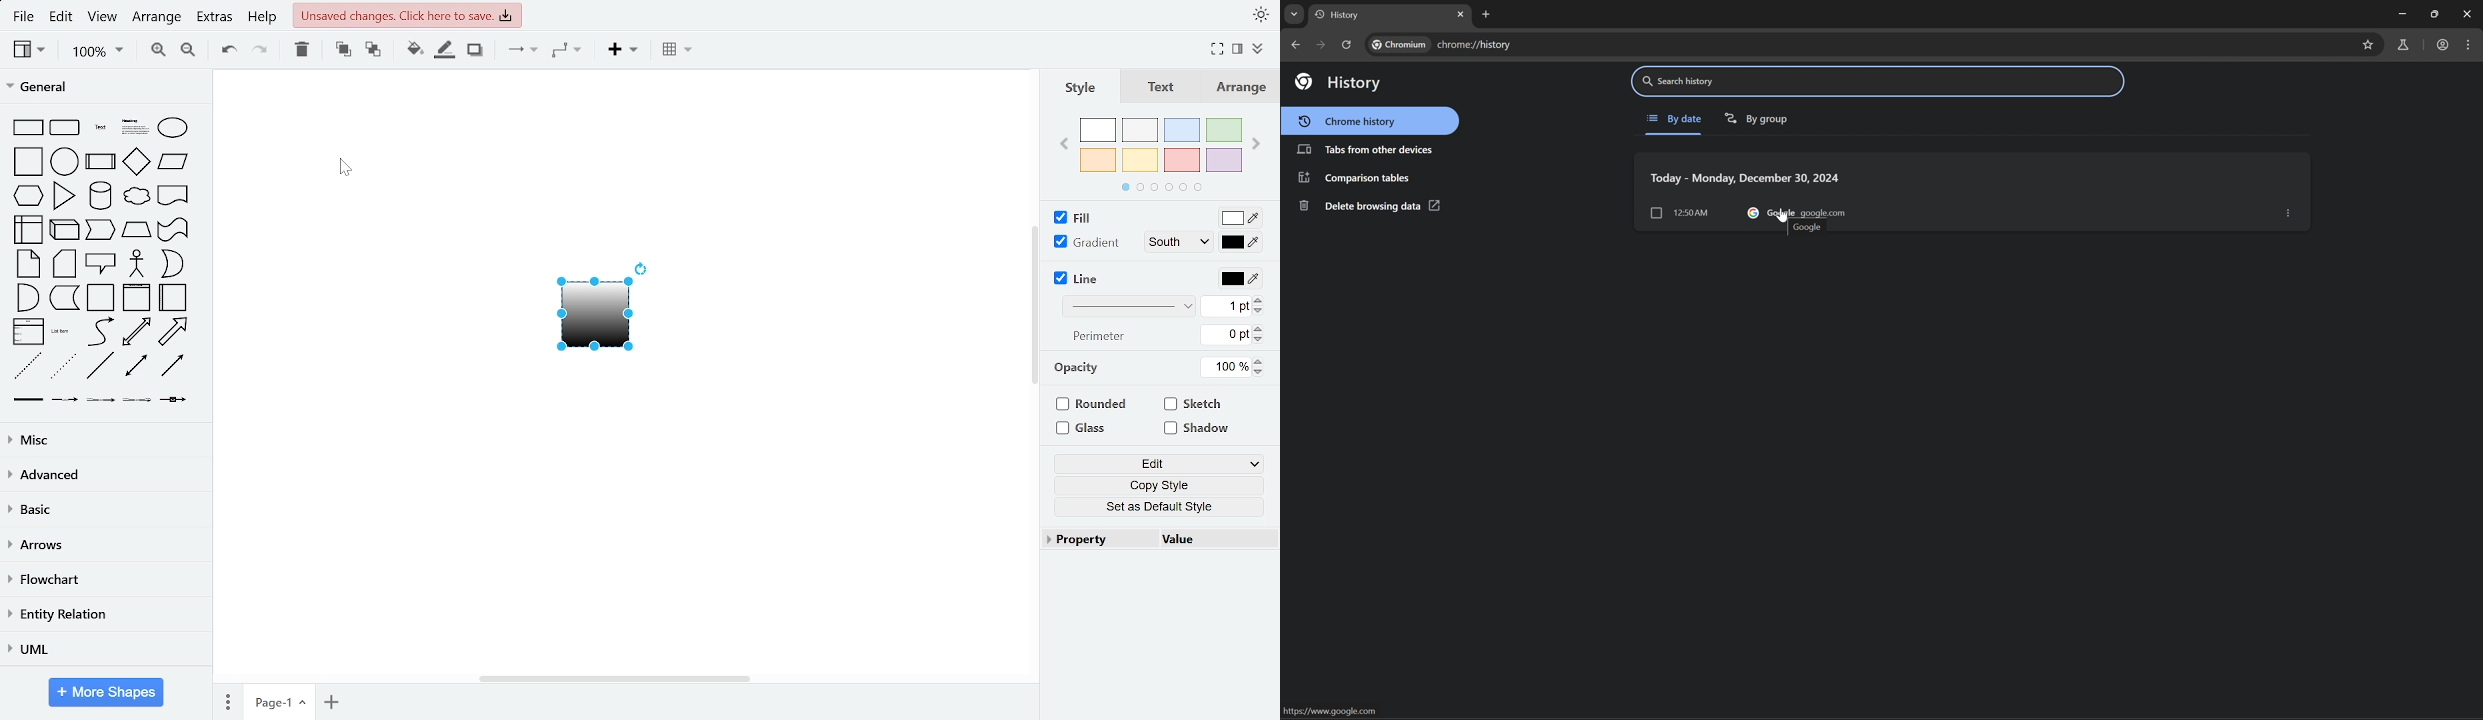  I want to click on general shapes, so click(63, 159).